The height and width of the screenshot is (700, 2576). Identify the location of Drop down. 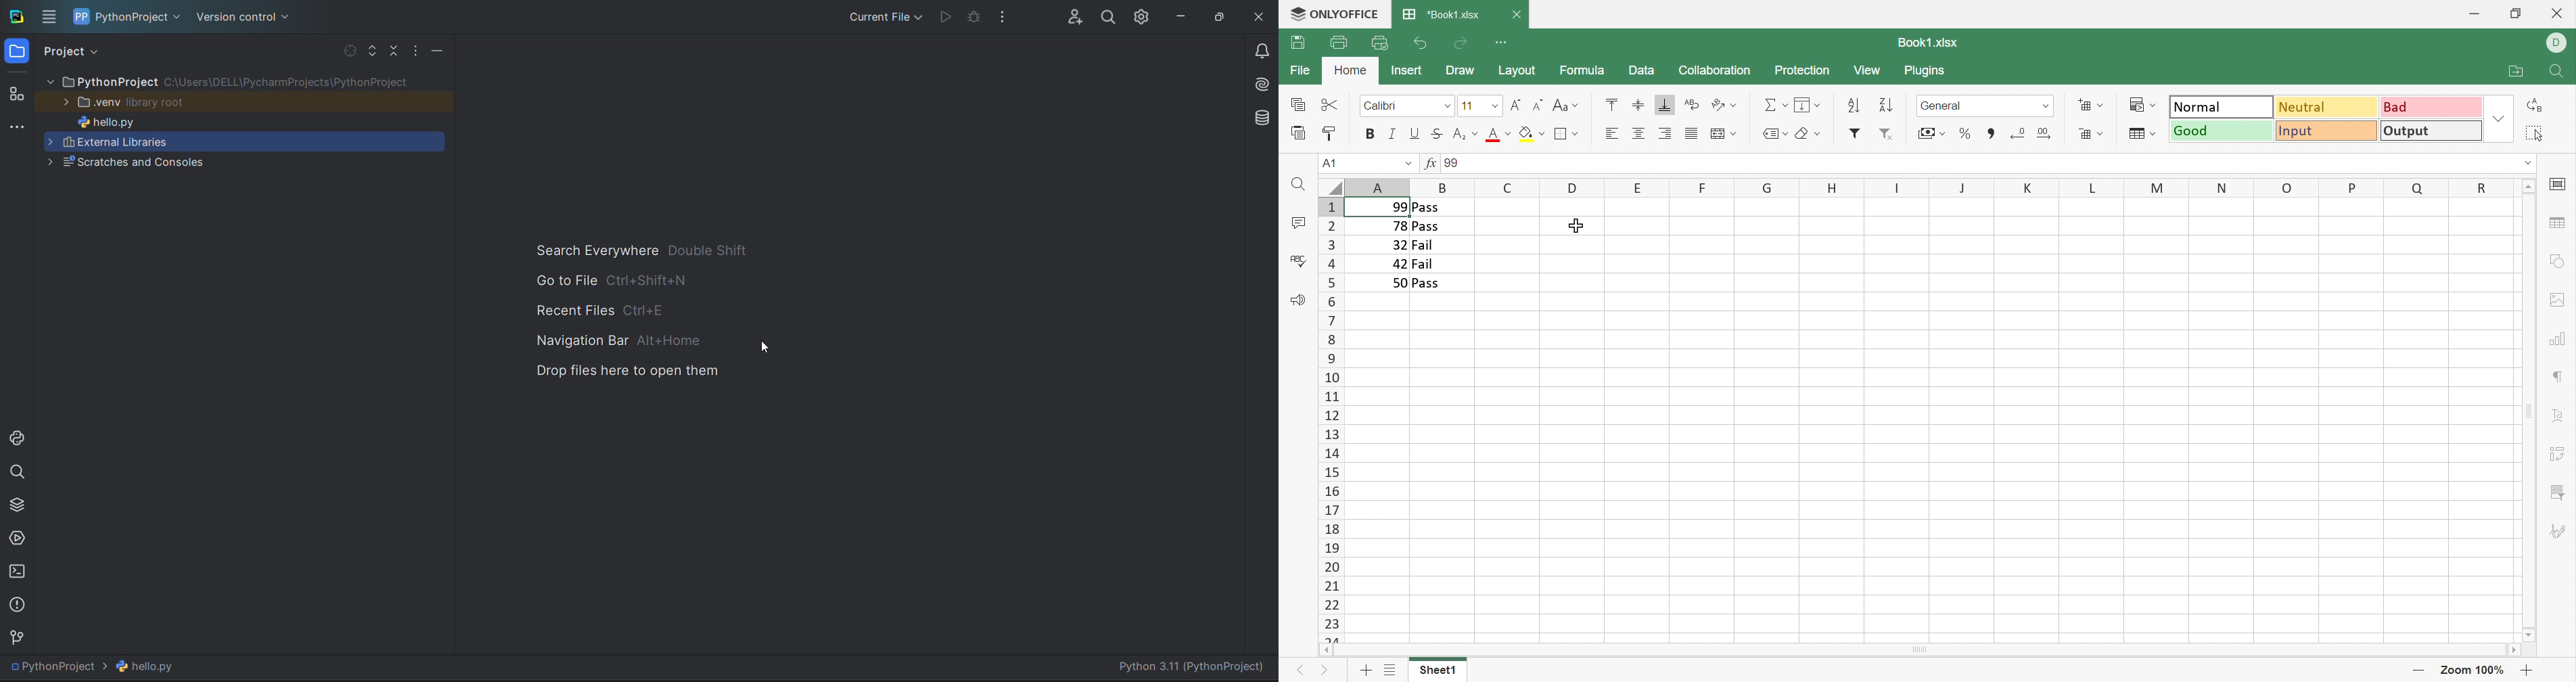
(2527, 162).